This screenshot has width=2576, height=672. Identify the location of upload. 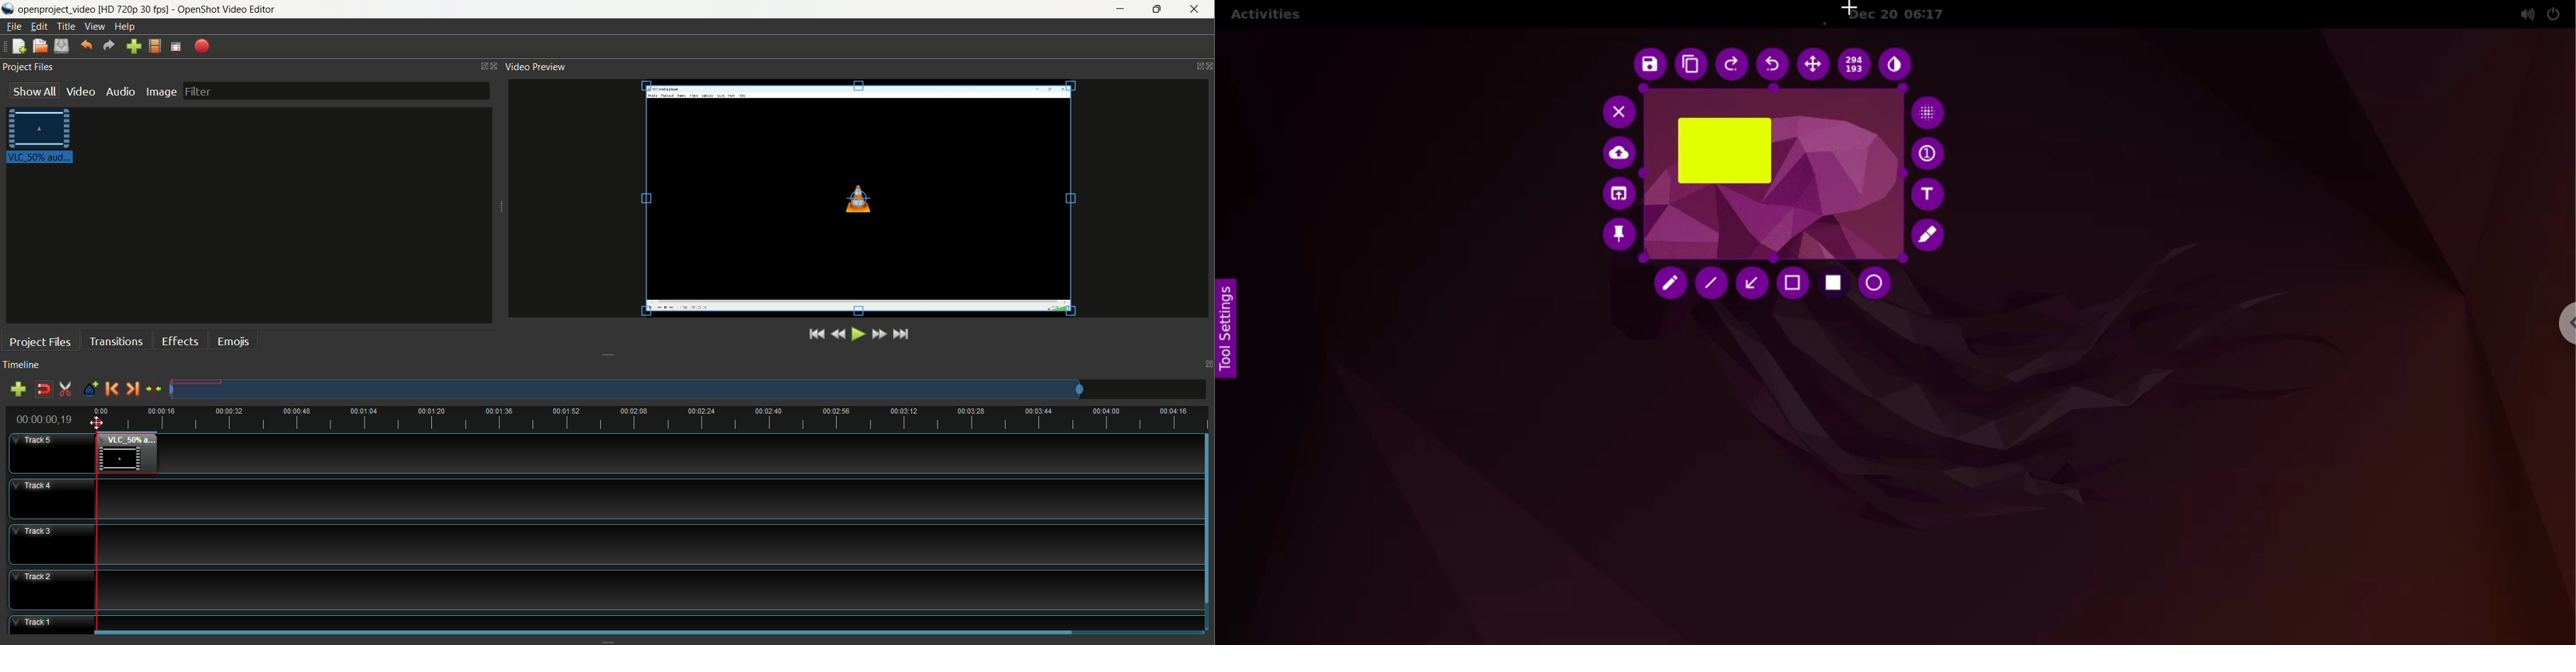
(1621, 154).